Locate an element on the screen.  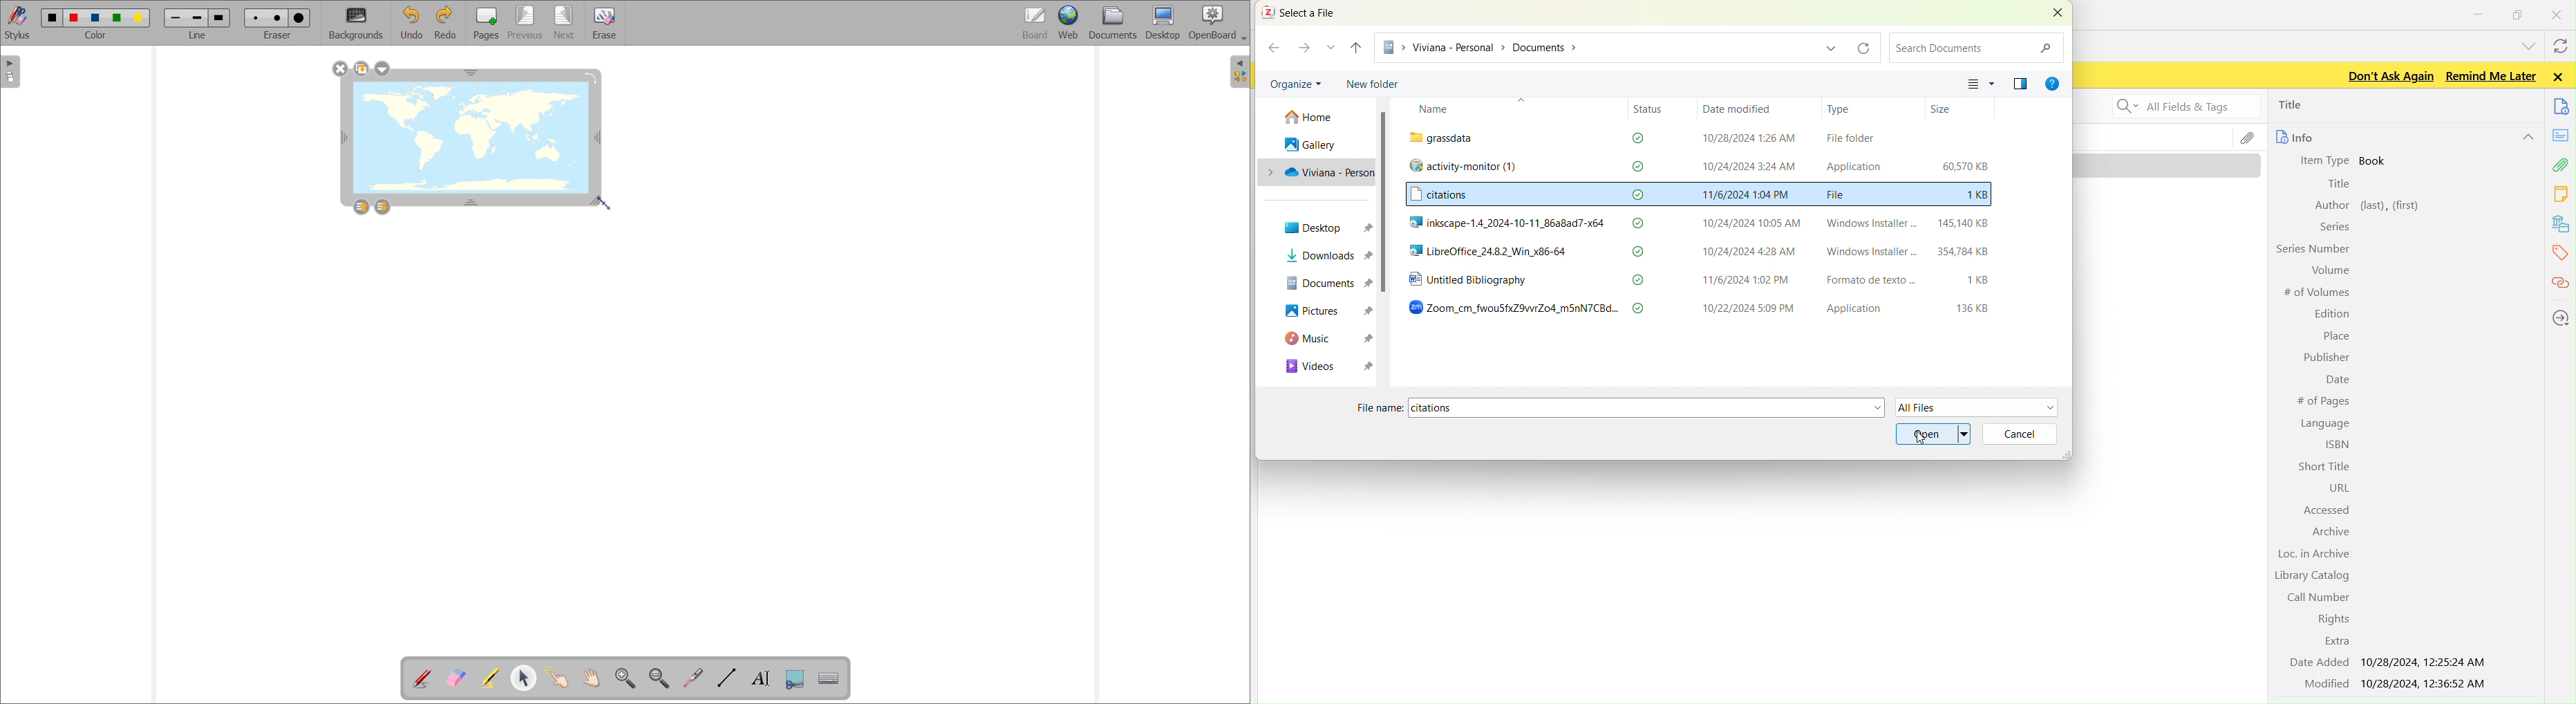
inkscape-1.4_2024-10-11_86a8ad7-x64 is located at coordinates (1507, 223).